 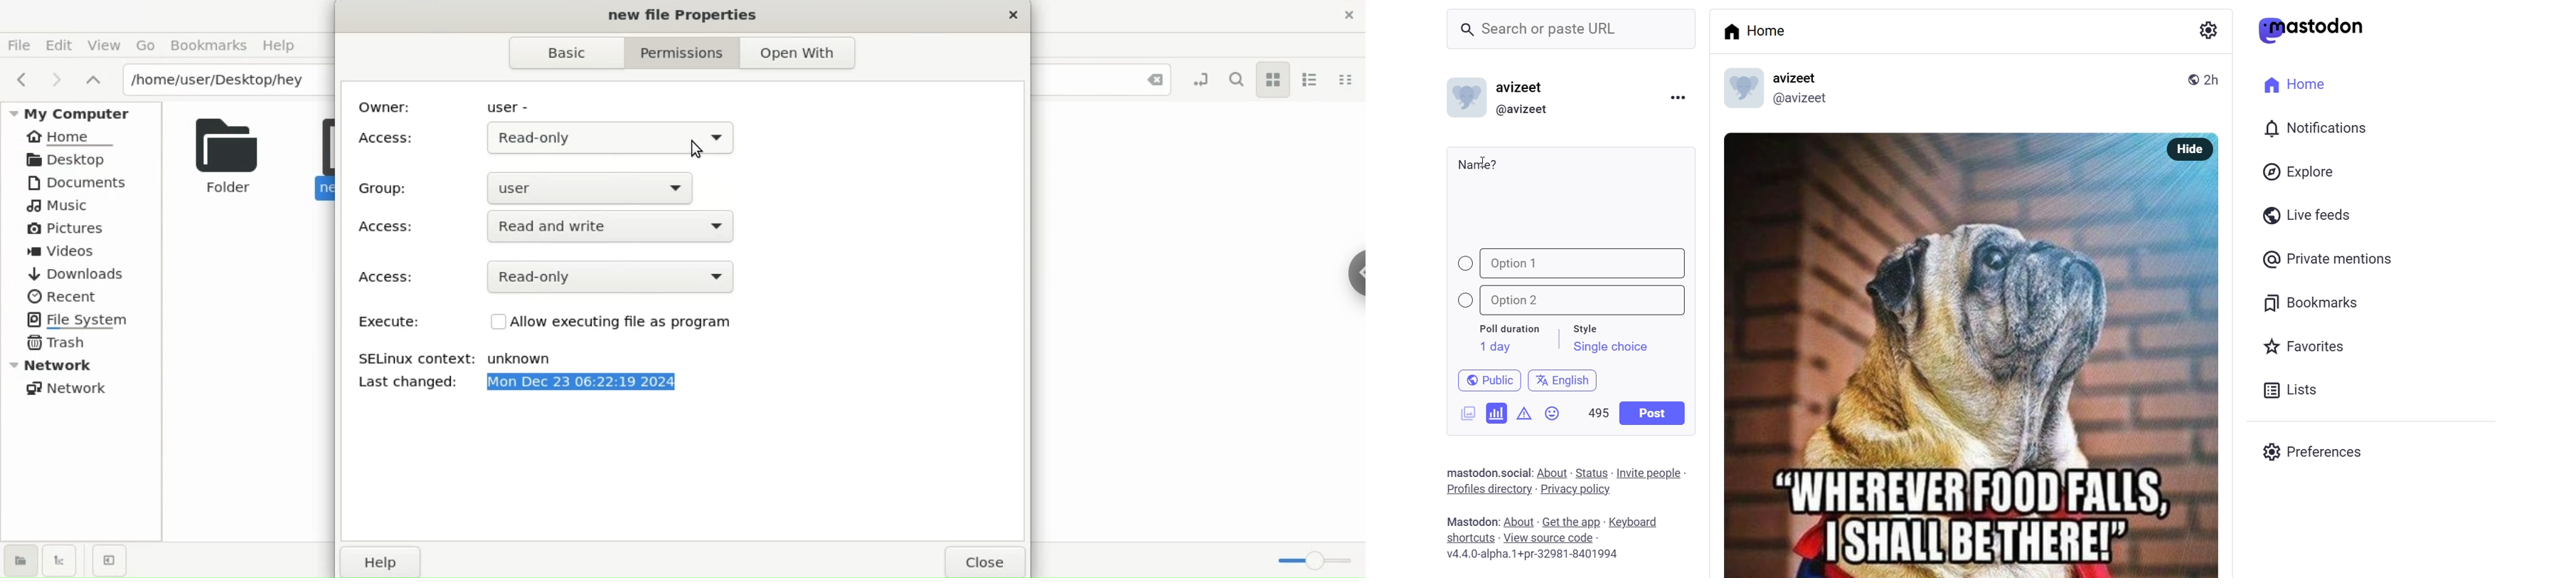 What do you see at coordinates (1523, 89) in the screenshot?
I see `avizeet` at bounding box center [1523, 89].